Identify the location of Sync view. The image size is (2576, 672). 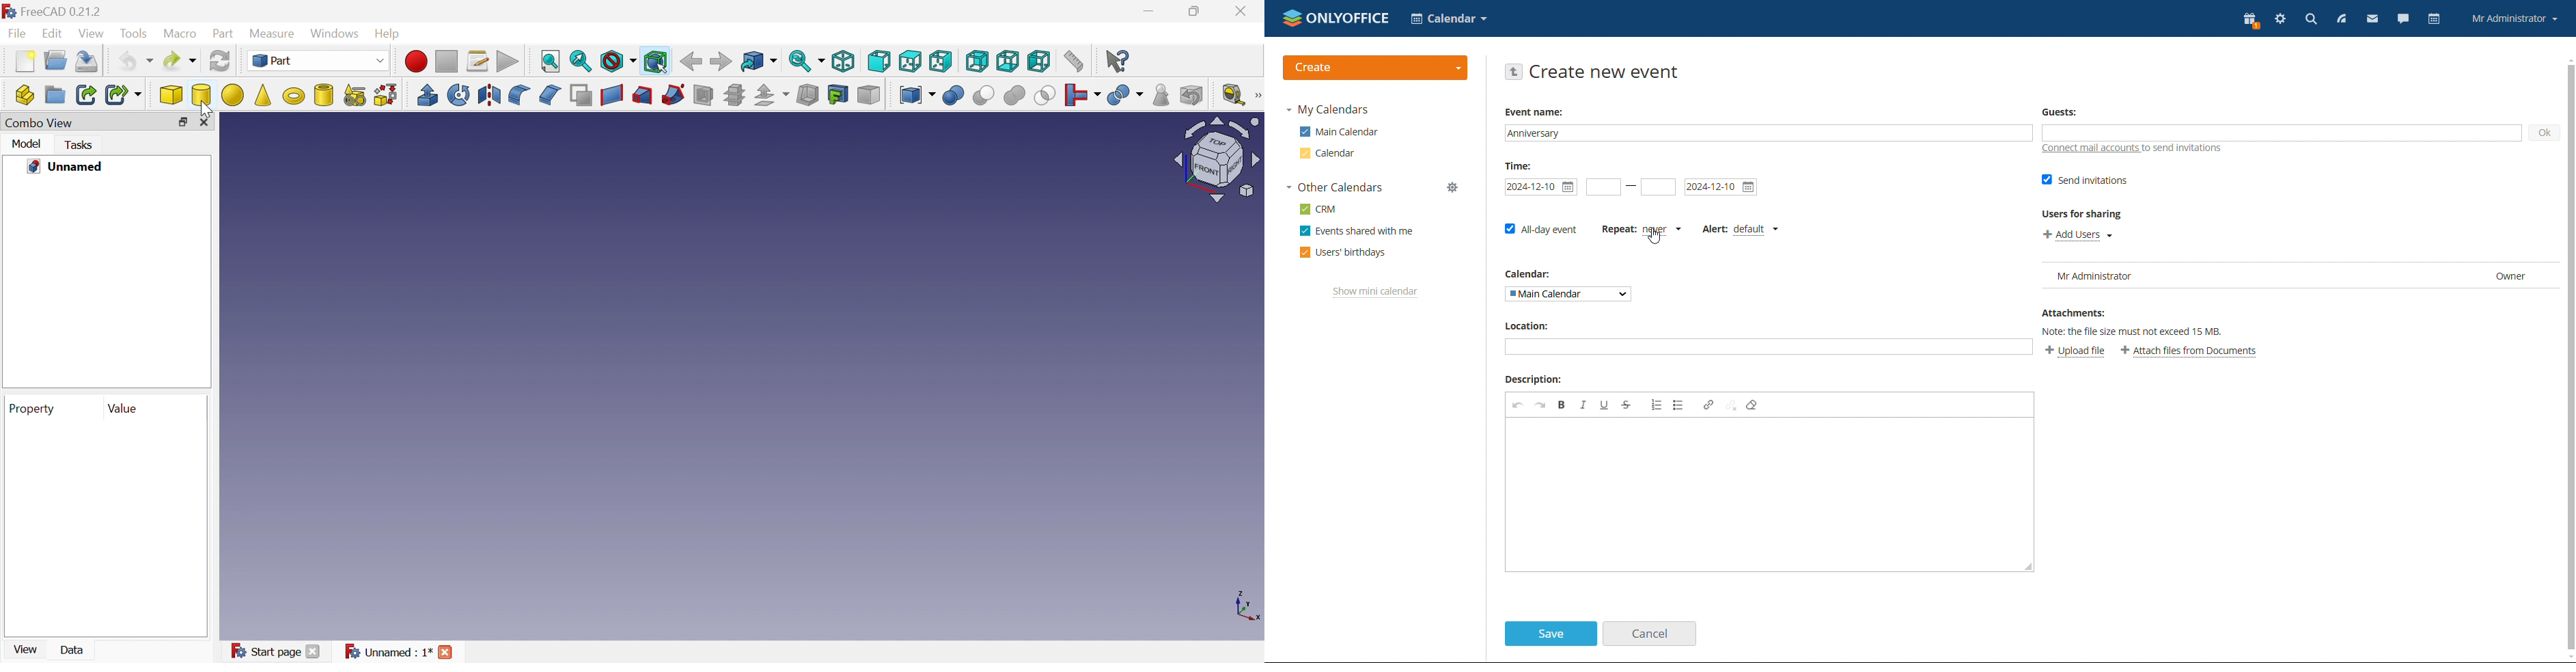
(807, 63).